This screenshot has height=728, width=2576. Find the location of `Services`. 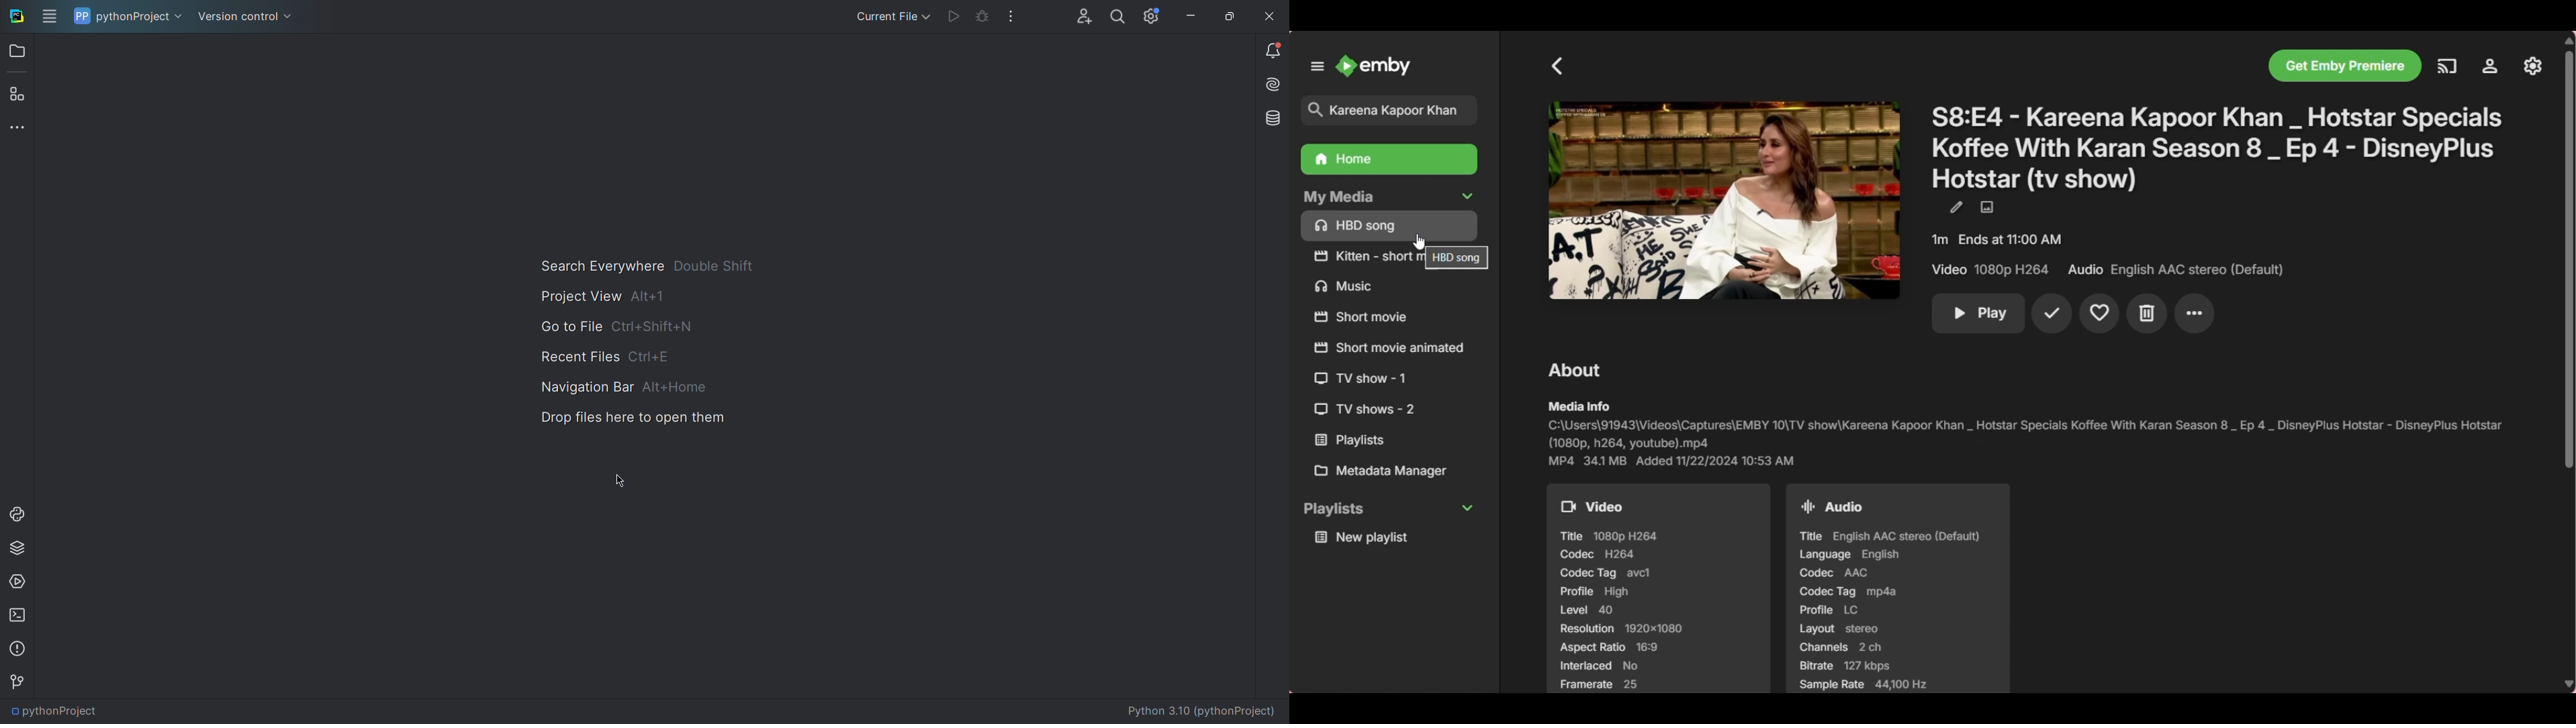

Services is located at coordinates (21, 580).